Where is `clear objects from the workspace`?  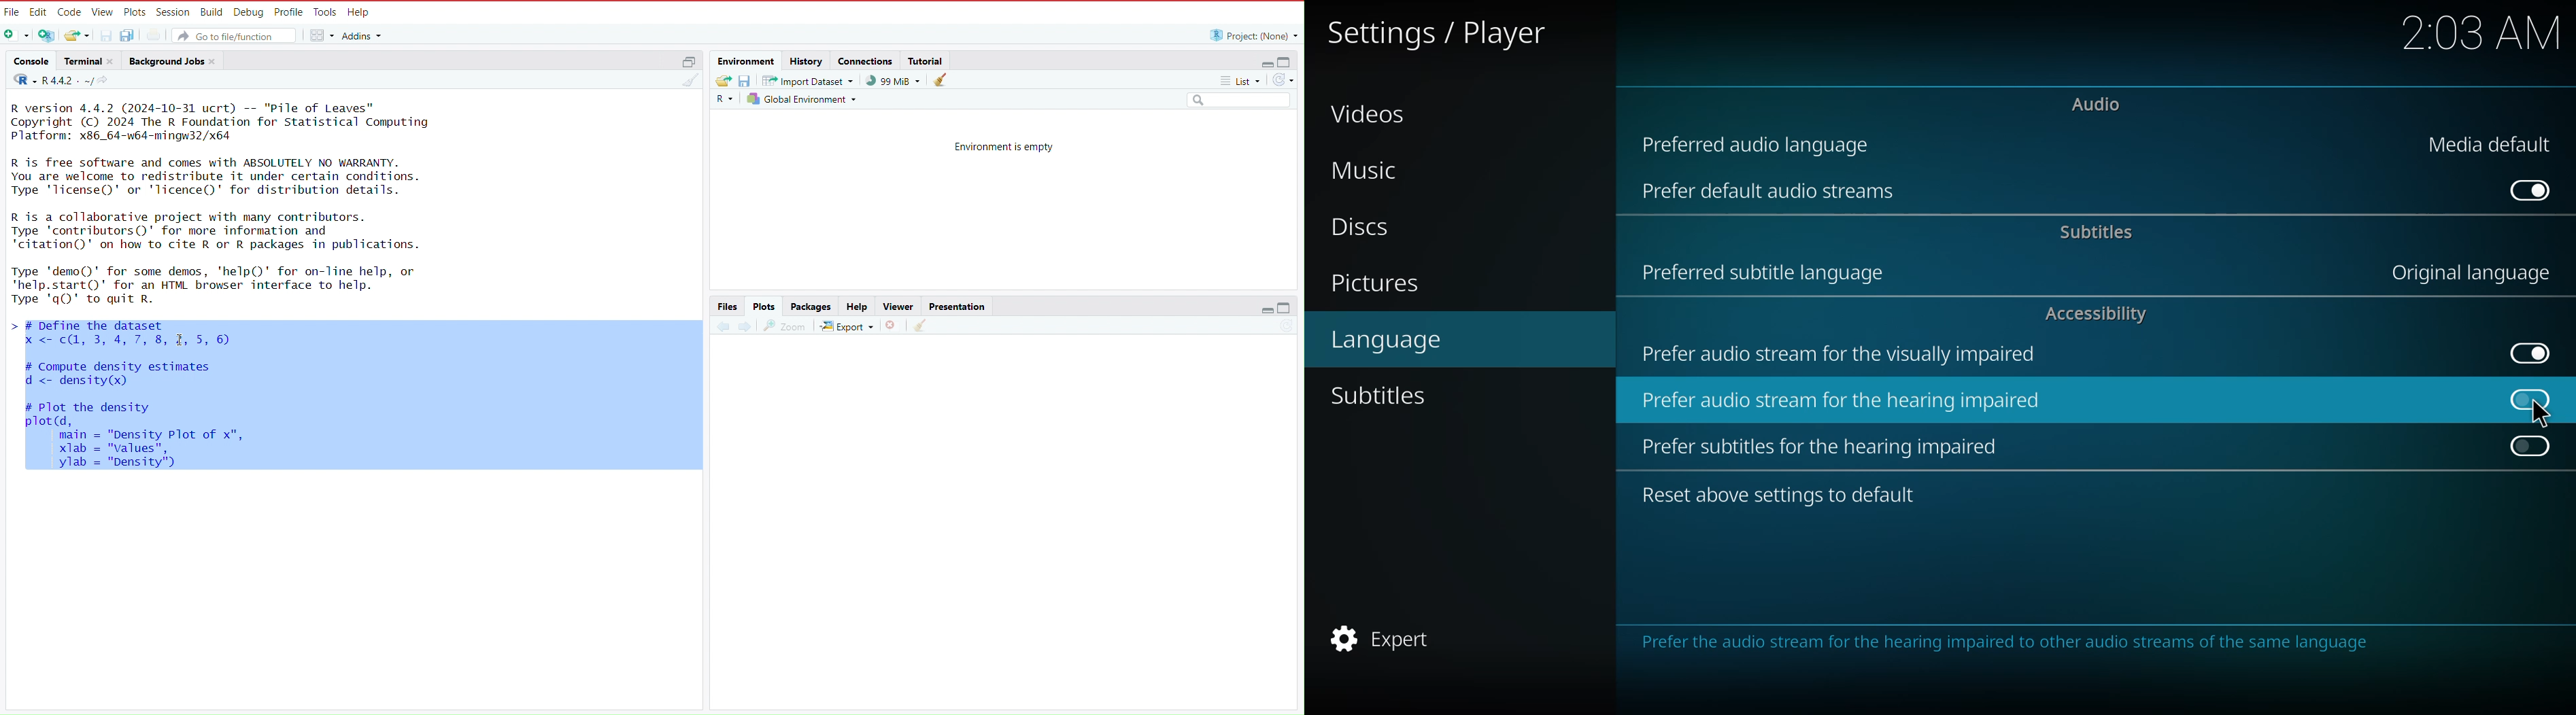 clear objects from the workspace is located at coordinates (940, 80).